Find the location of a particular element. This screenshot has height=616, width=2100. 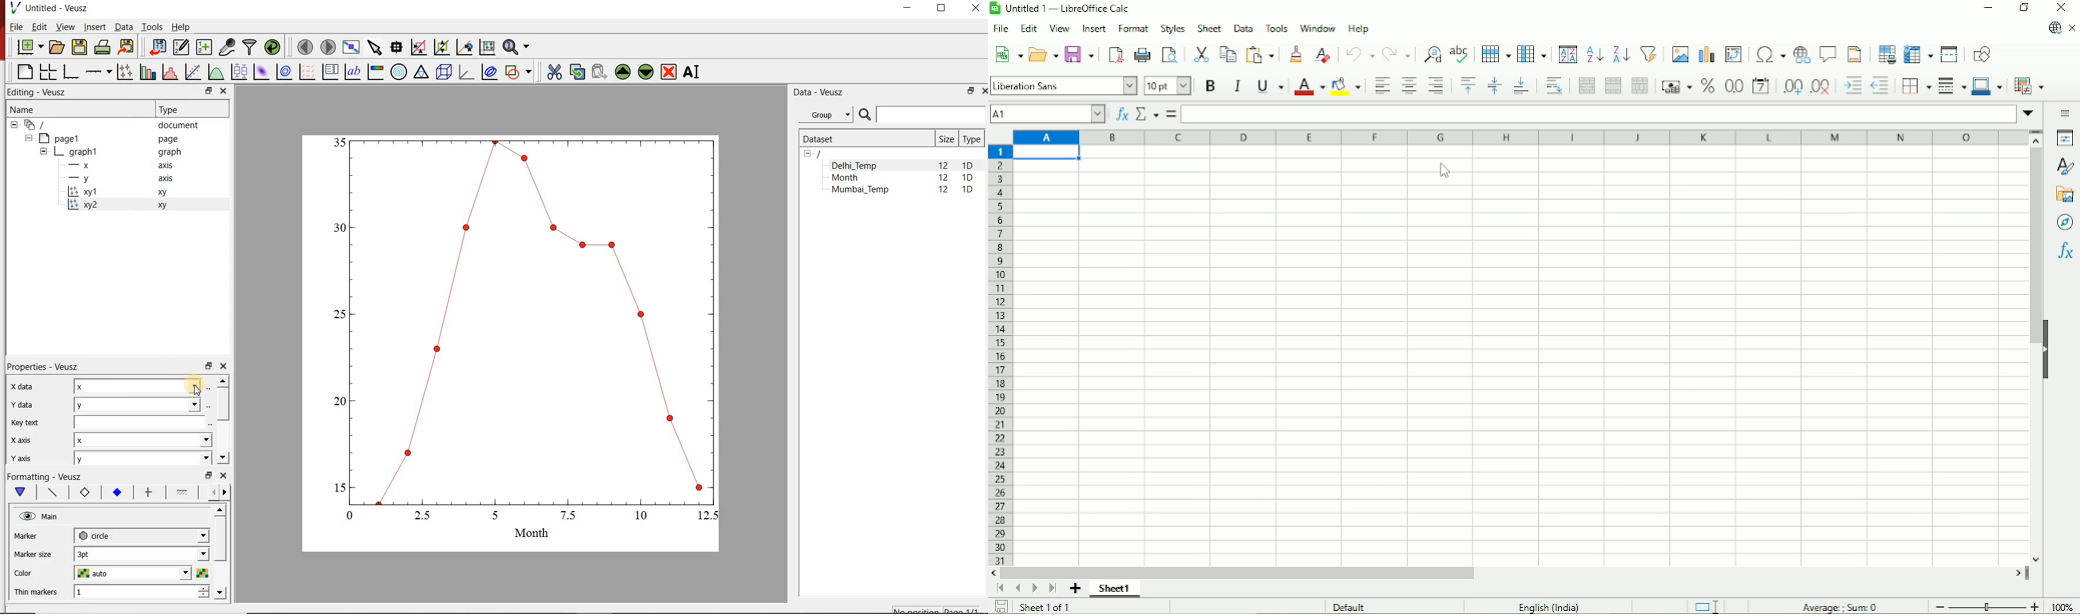

Insert hyperlink is located at coordinates (1802, 53).